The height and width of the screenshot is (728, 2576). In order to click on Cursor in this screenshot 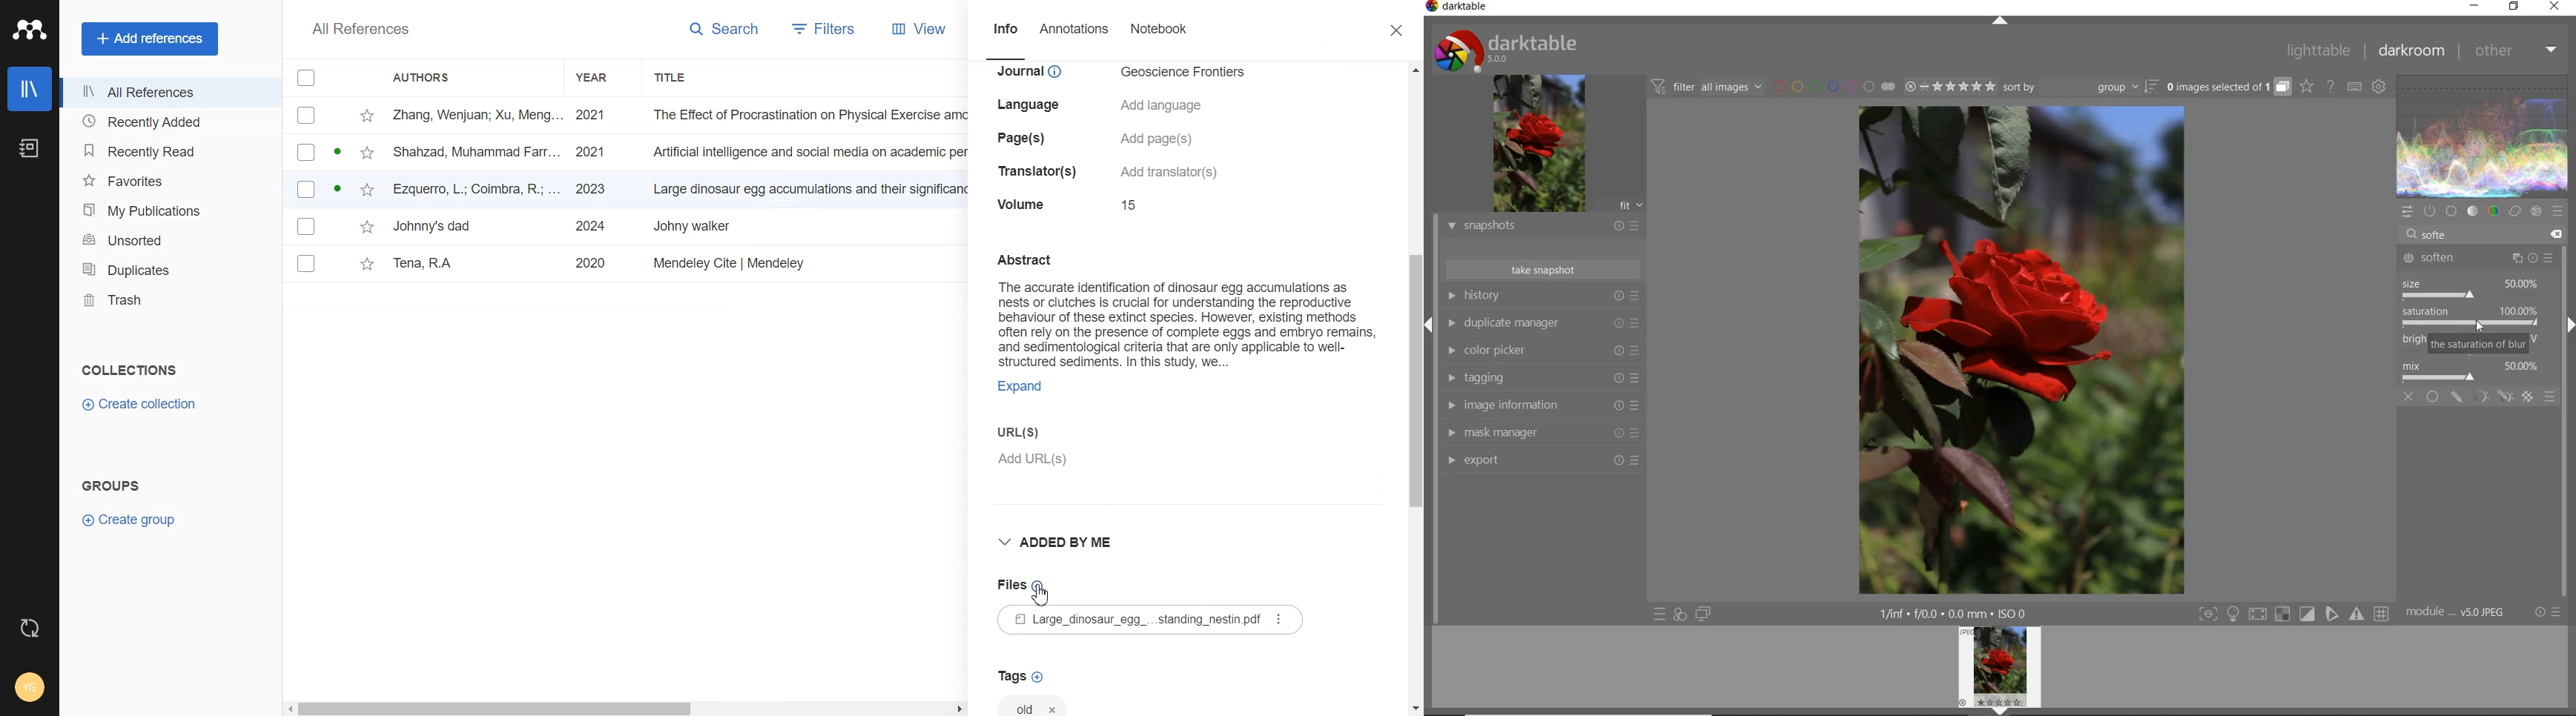, I will do `click(2478, 326)`.